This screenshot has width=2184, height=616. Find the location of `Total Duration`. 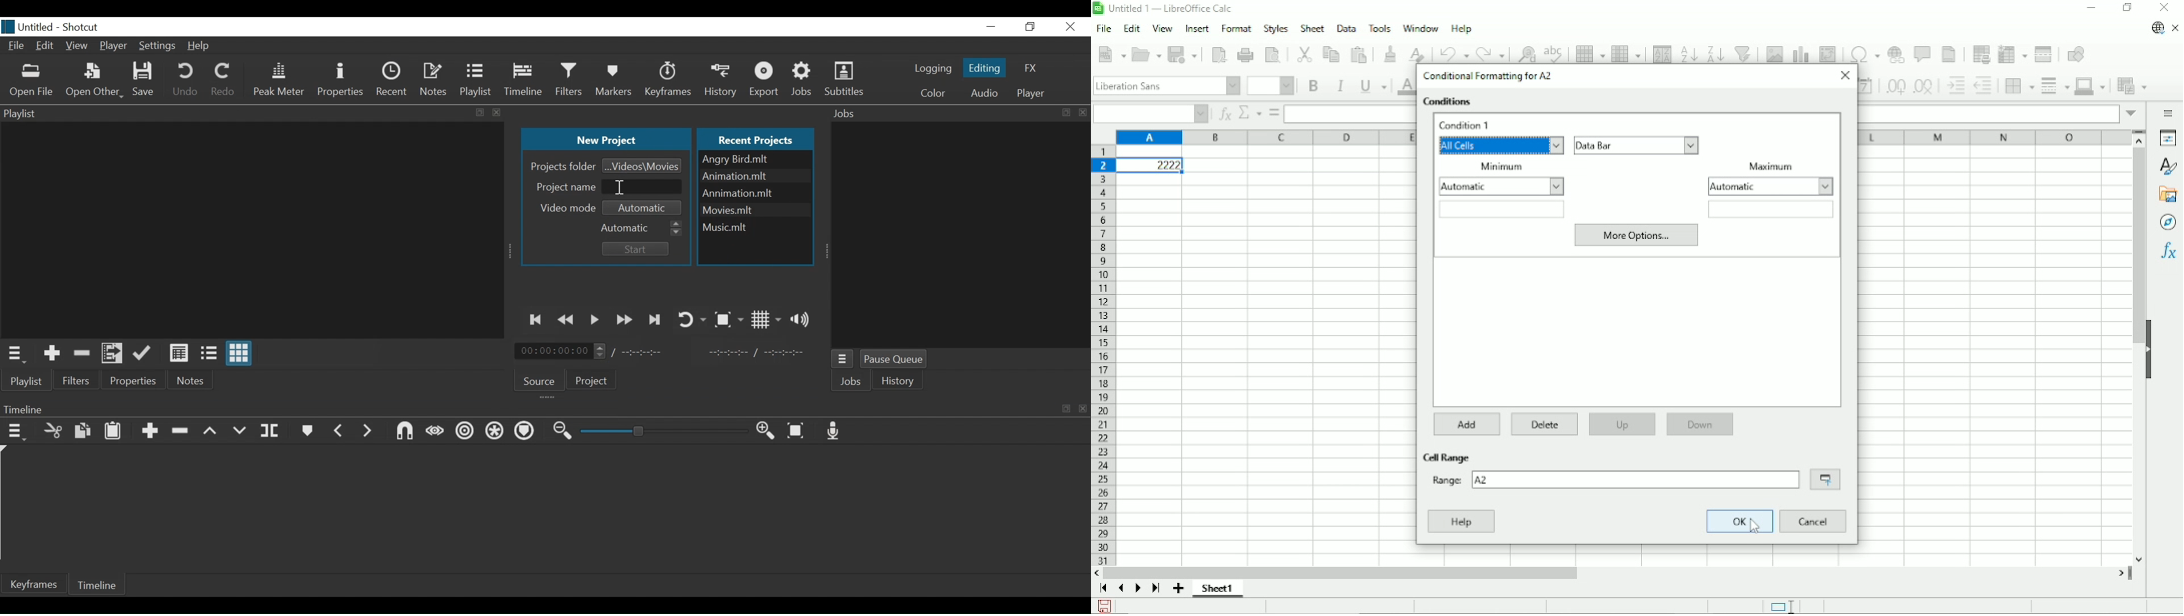

Total Duration is located at coordinates (650, 352).